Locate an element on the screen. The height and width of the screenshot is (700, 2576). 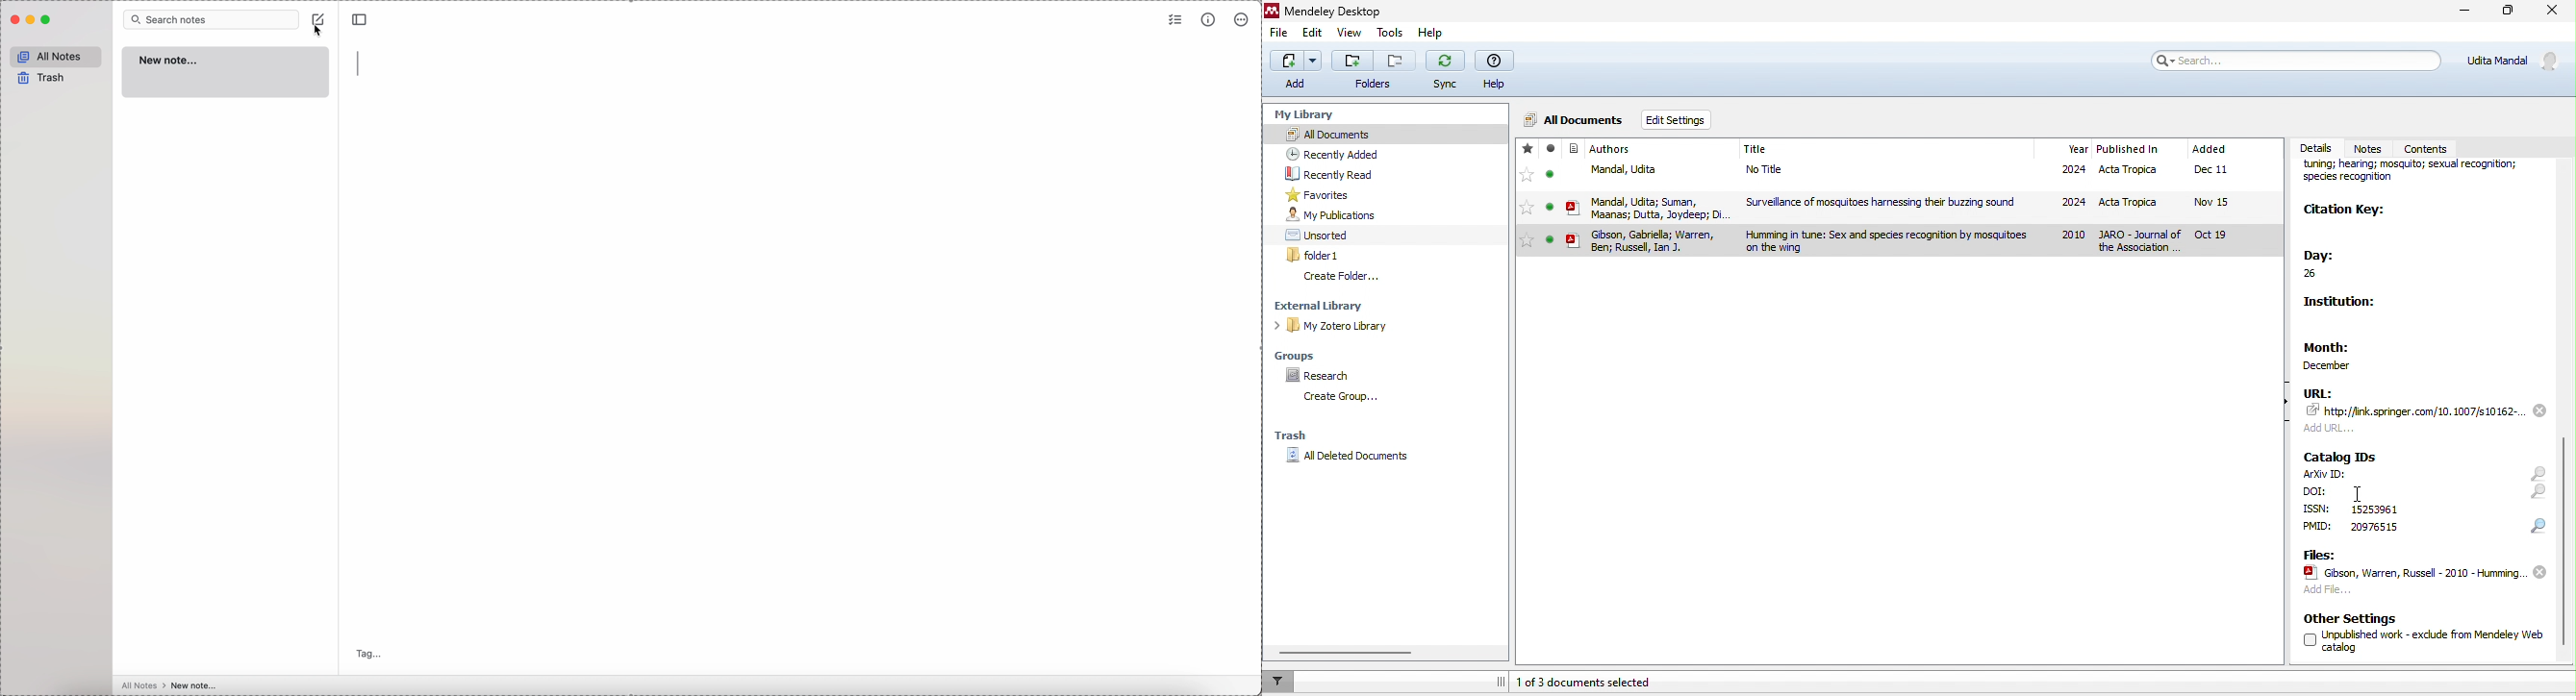
unsorted is located at coordinates (1320, 235).